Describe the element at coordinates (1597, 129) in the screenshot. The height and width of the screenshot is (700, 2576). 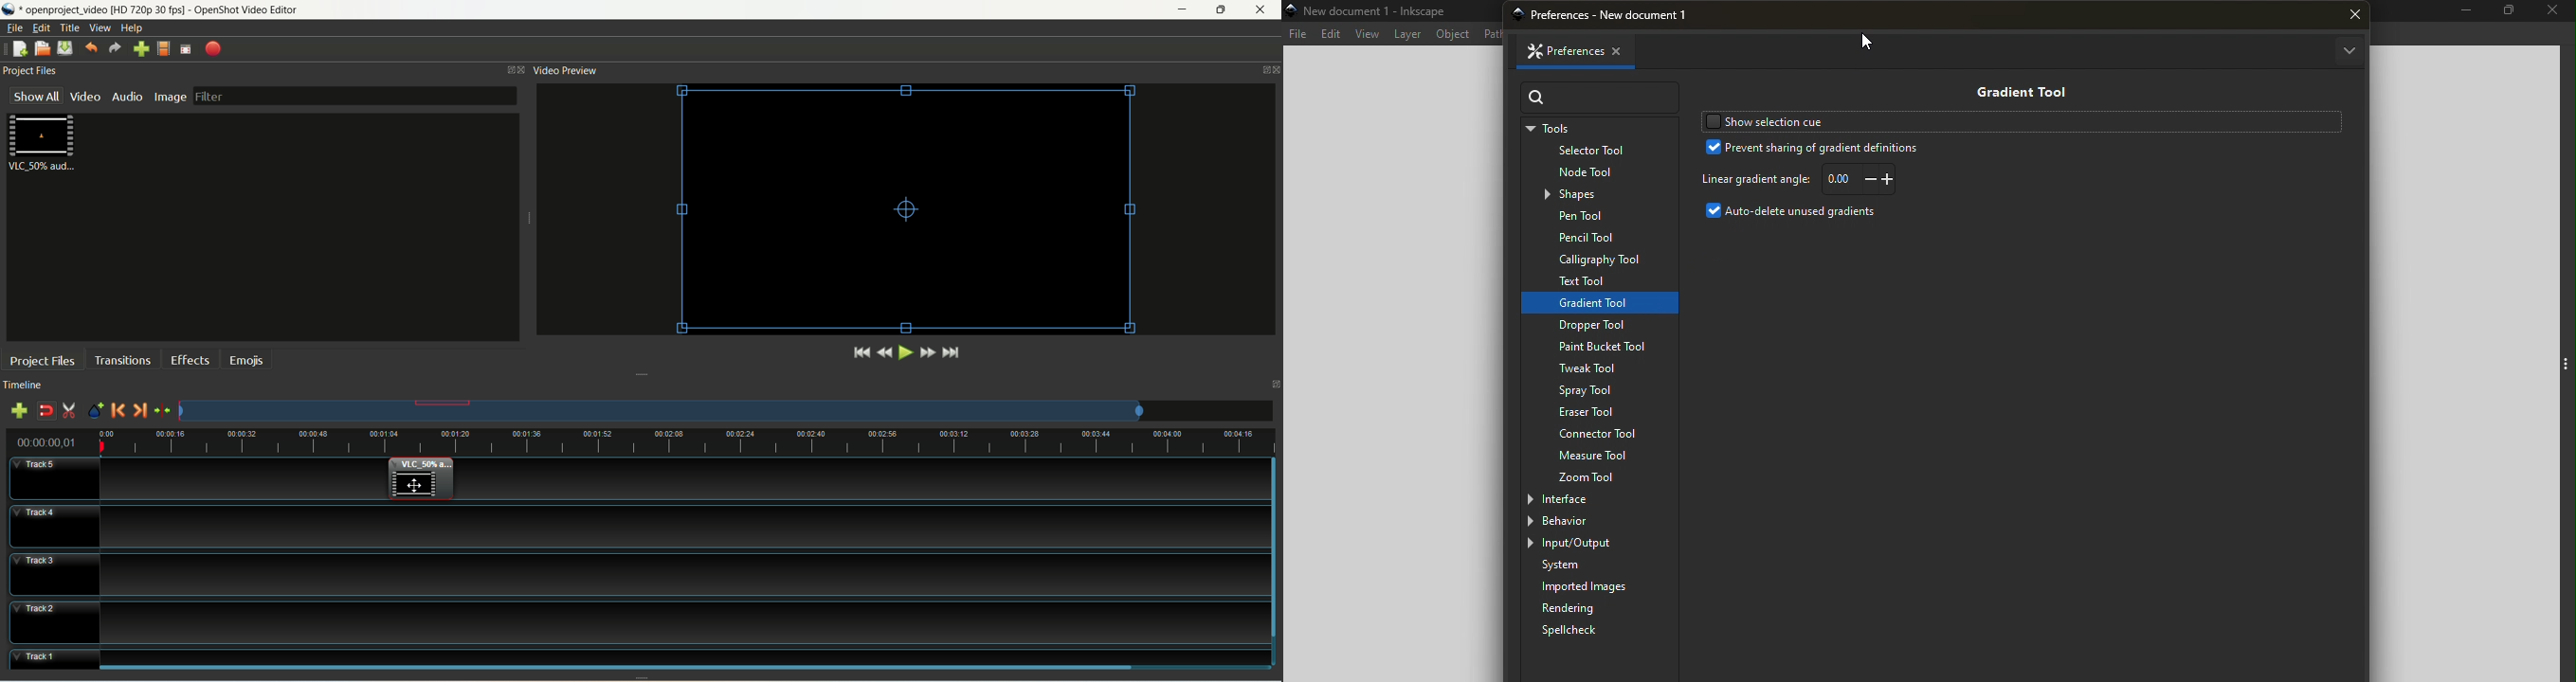
I see `Tools` at that location.